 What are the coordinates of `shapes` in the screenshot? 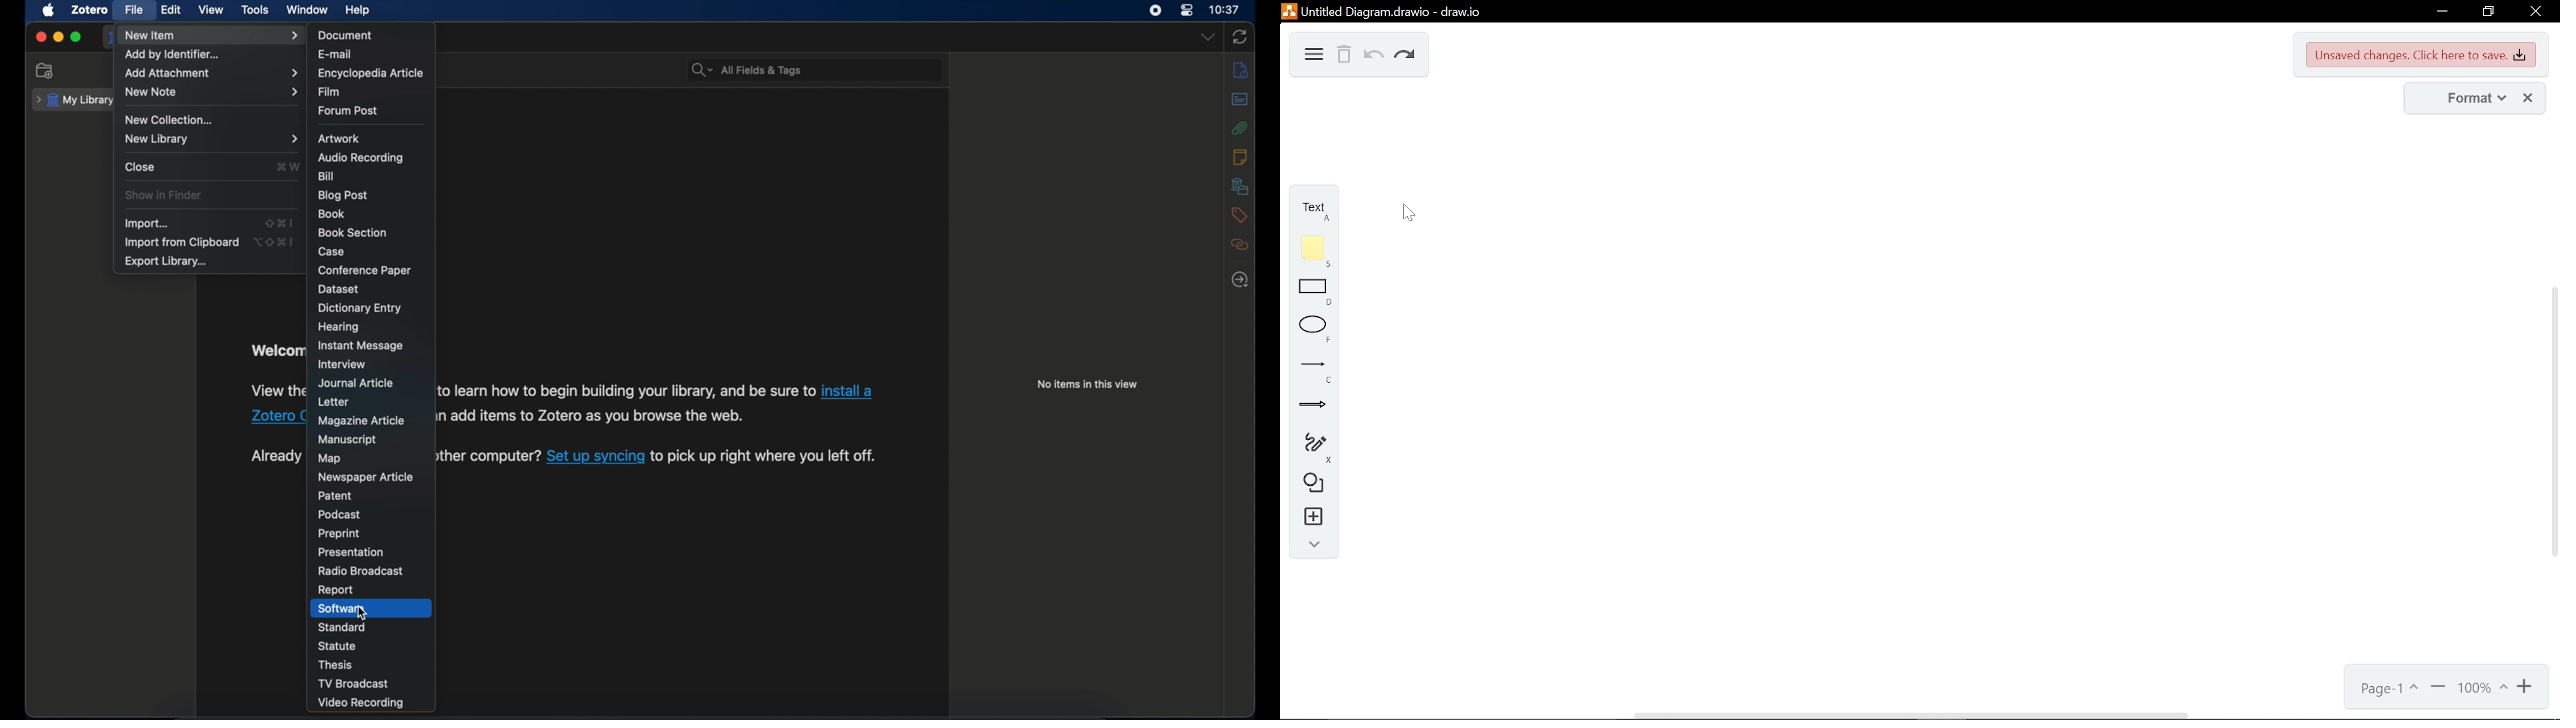 It's located at (1318, 487).